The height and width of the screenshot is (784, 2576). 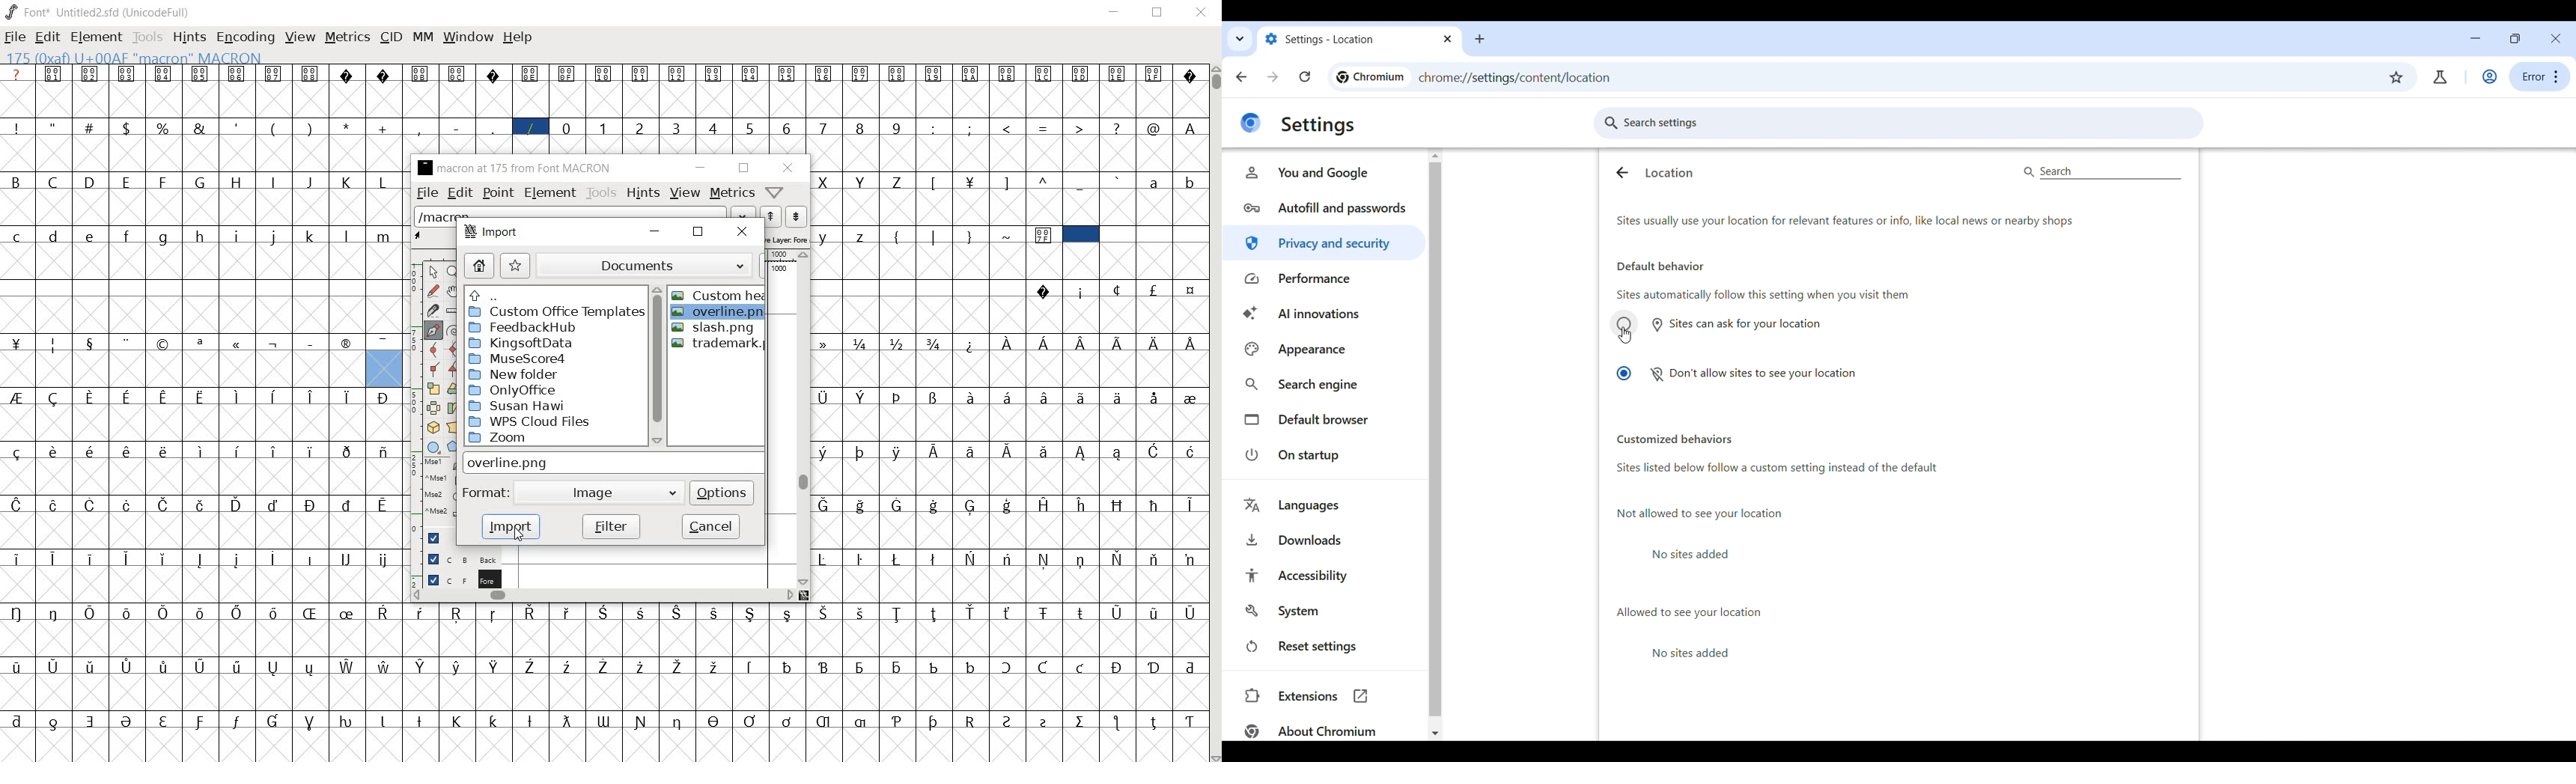 What do you see at coordinates (1117, 398) in the screenshot?
I see `Symbol` at bounding box center [1117, 398].